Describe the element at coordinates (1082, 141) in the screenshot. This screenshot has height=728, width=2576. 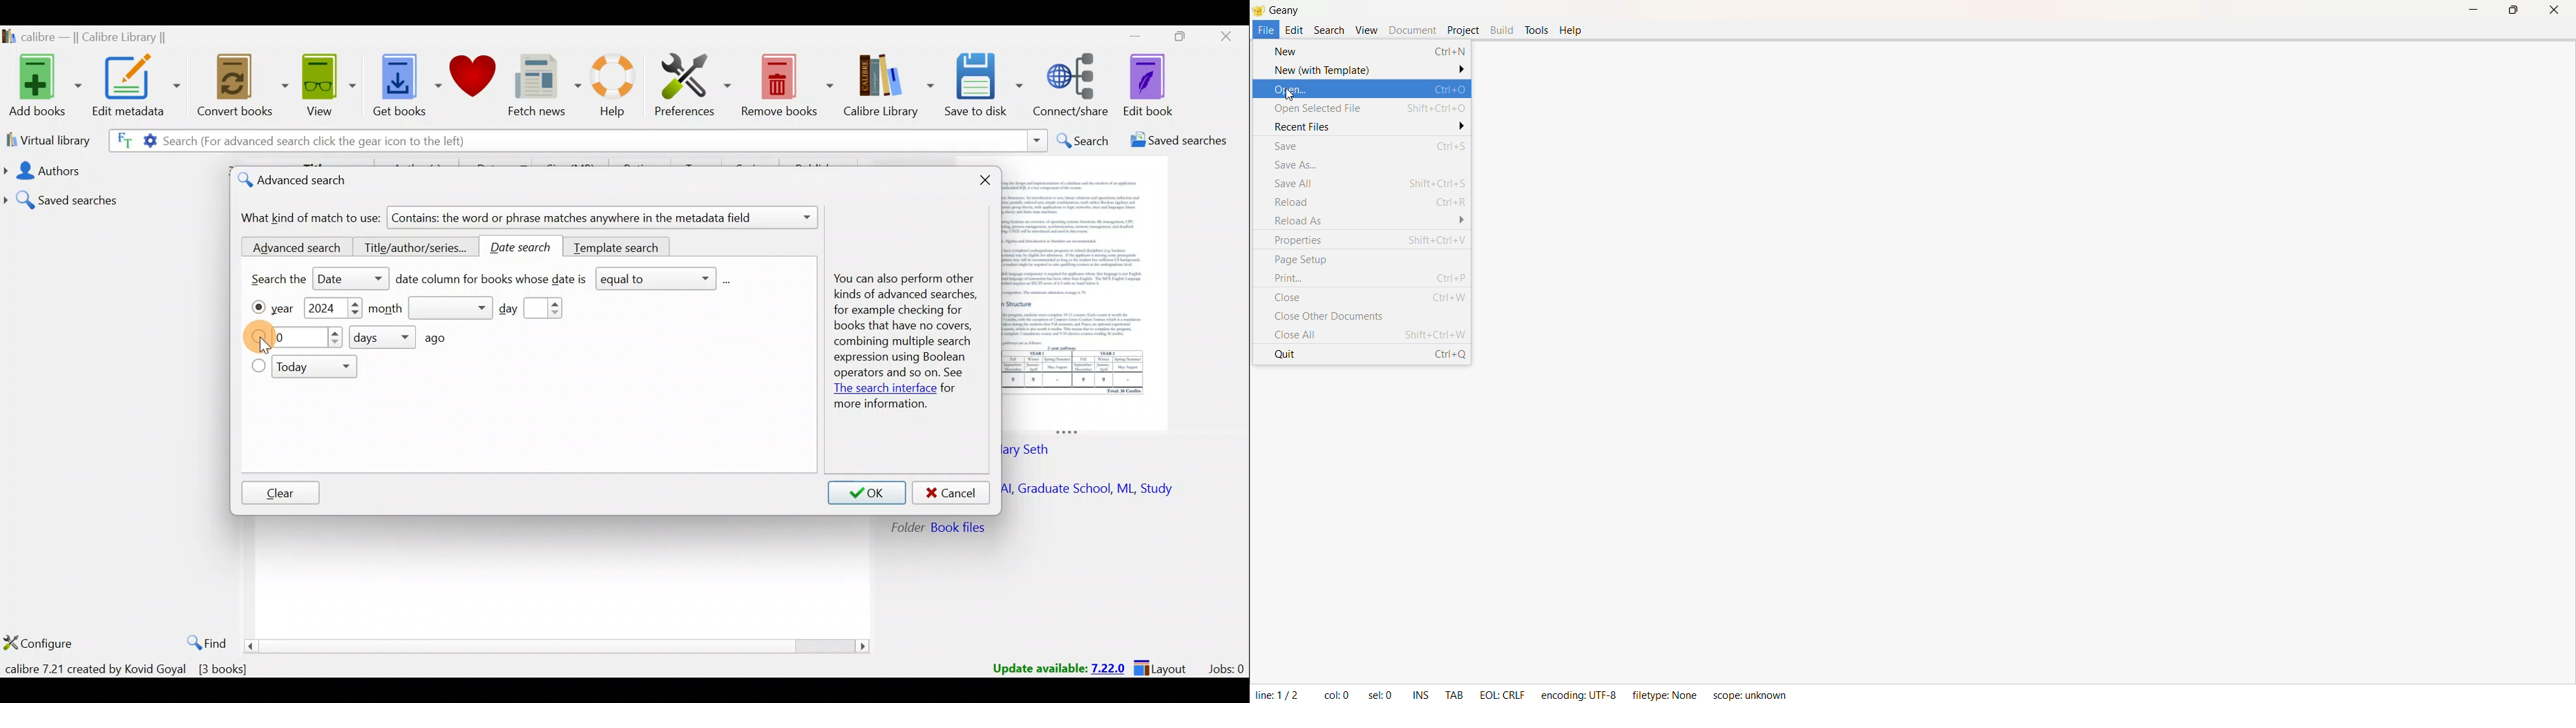
I see `Search` at that location.